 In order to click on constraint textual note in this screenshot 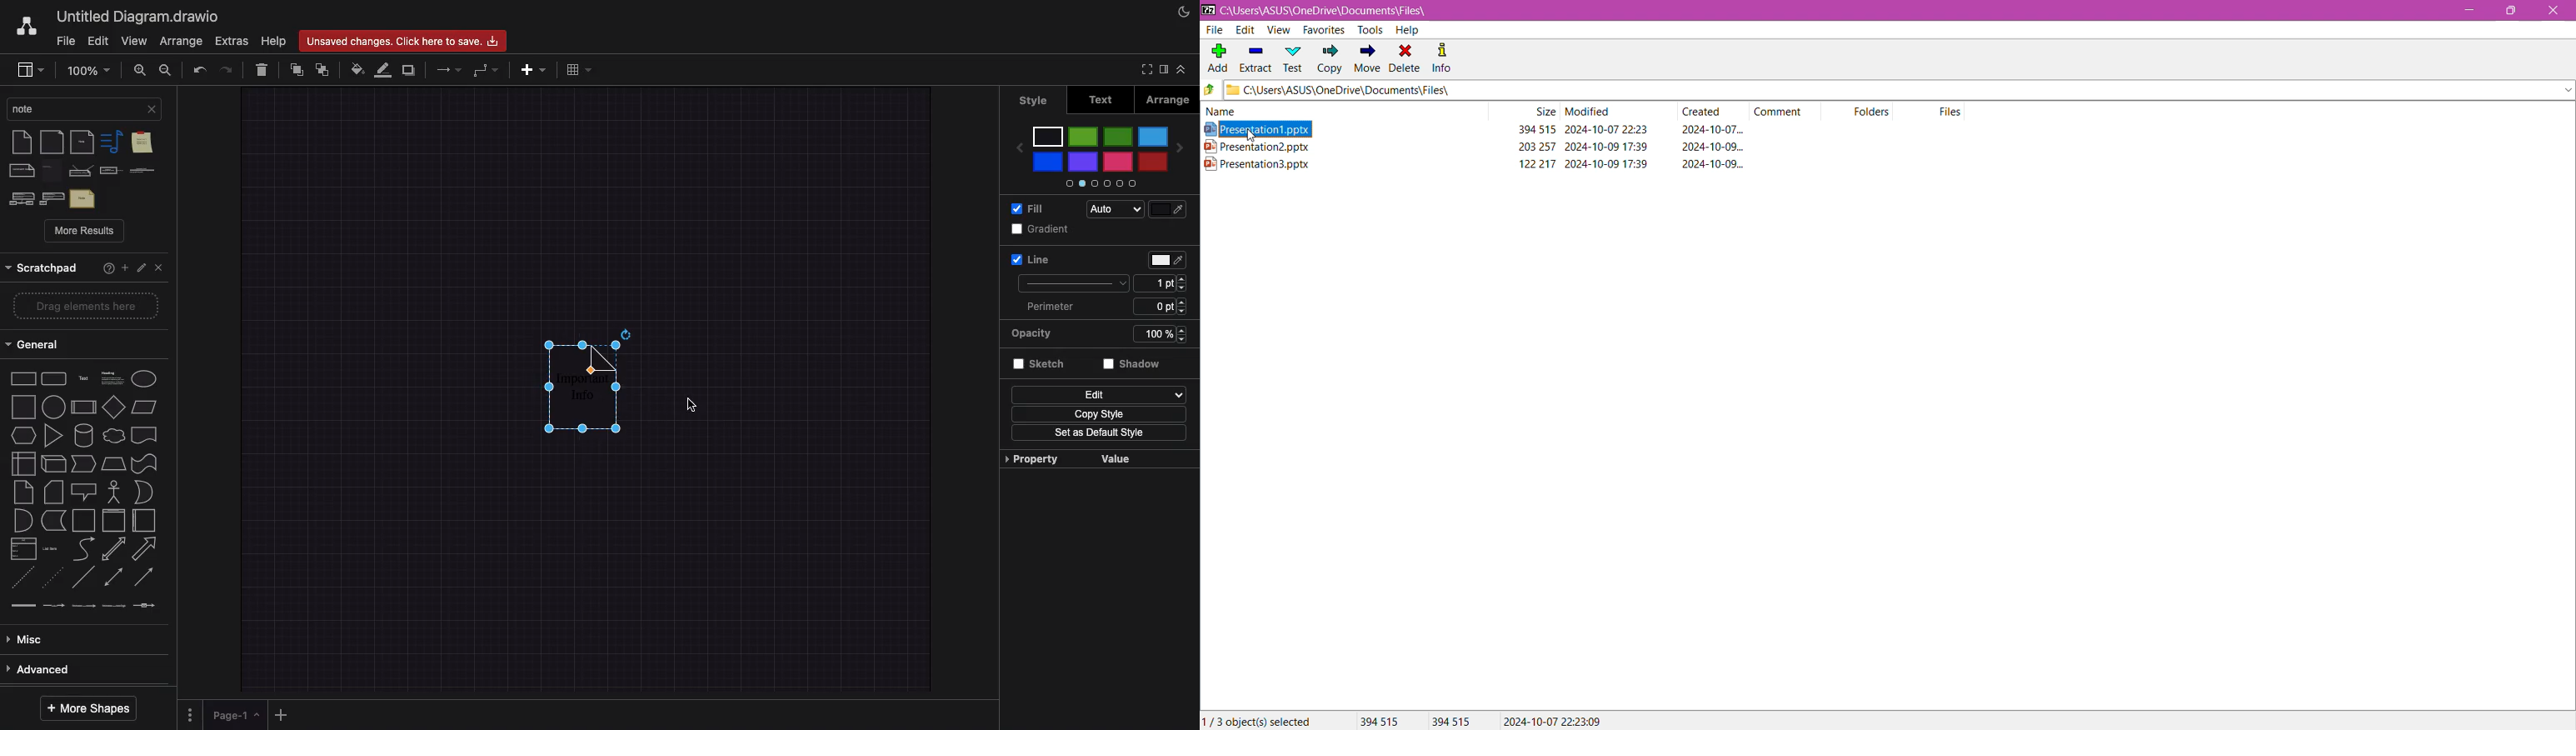, I will do `click(110, 172)`.